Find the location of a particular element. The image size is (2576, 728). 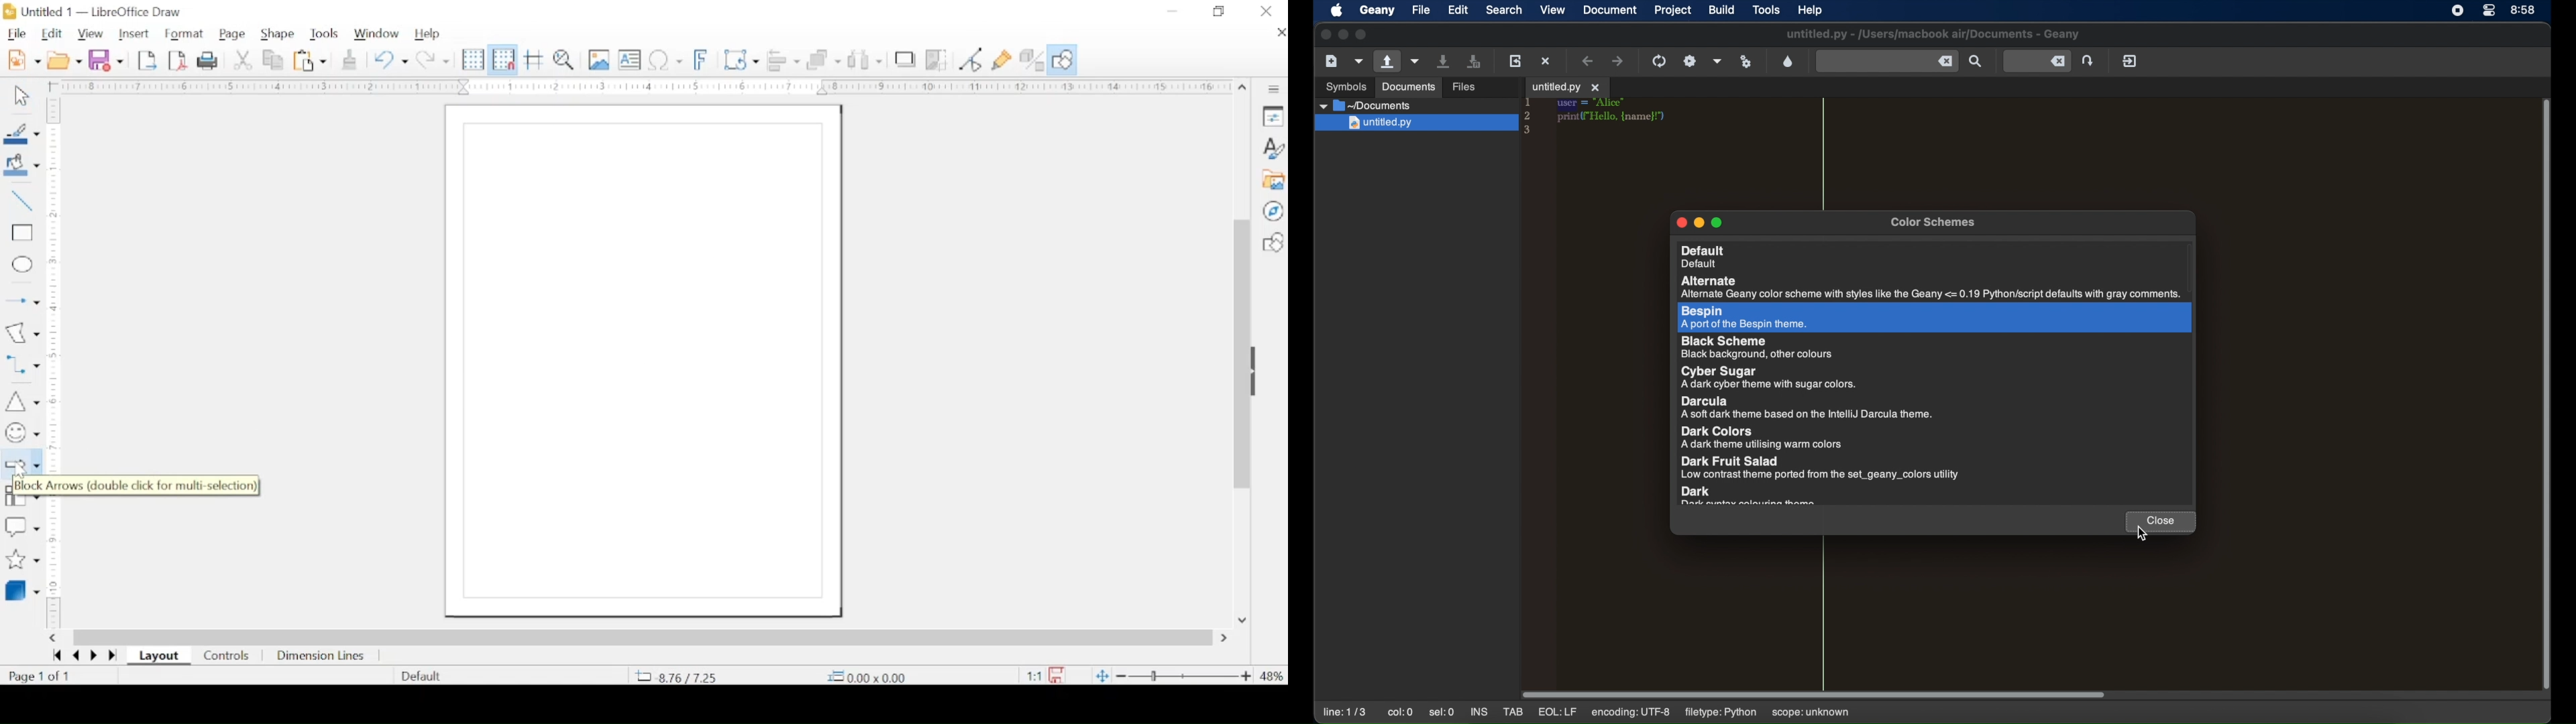

scroll box is located at coordinates (643, 638).